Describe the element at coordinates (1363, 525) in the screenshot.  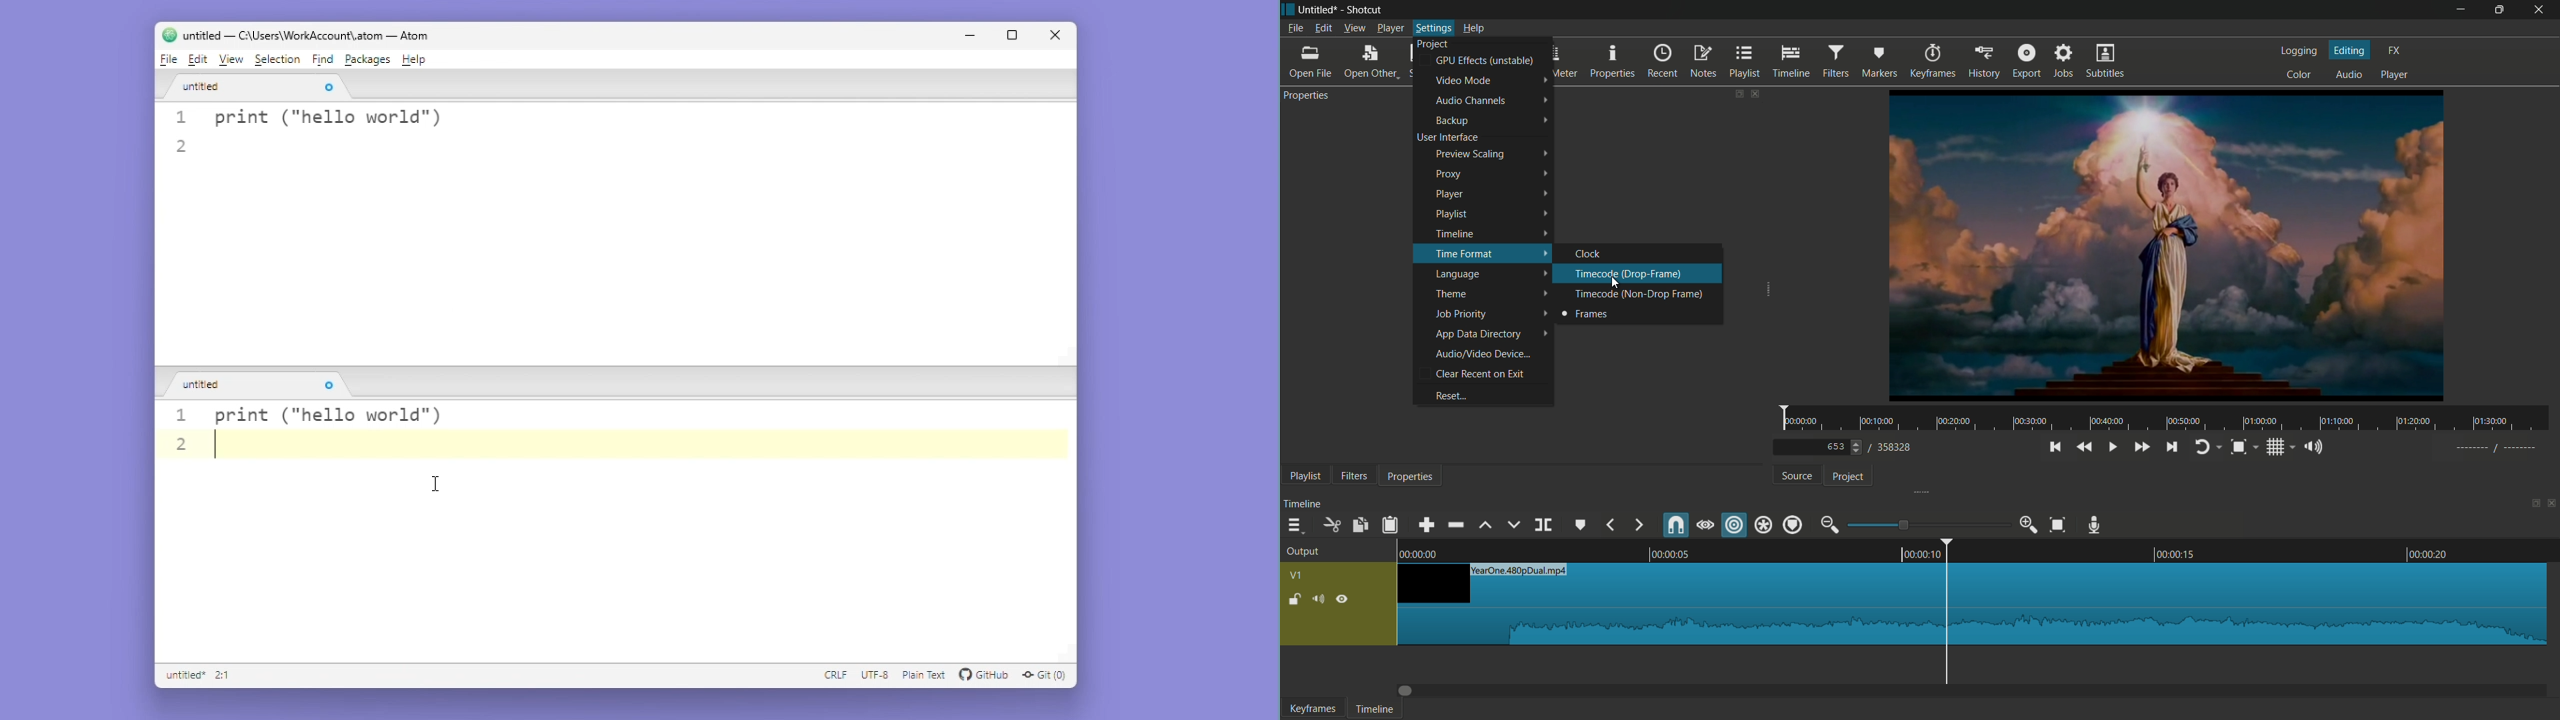
I see `copy` at that location.